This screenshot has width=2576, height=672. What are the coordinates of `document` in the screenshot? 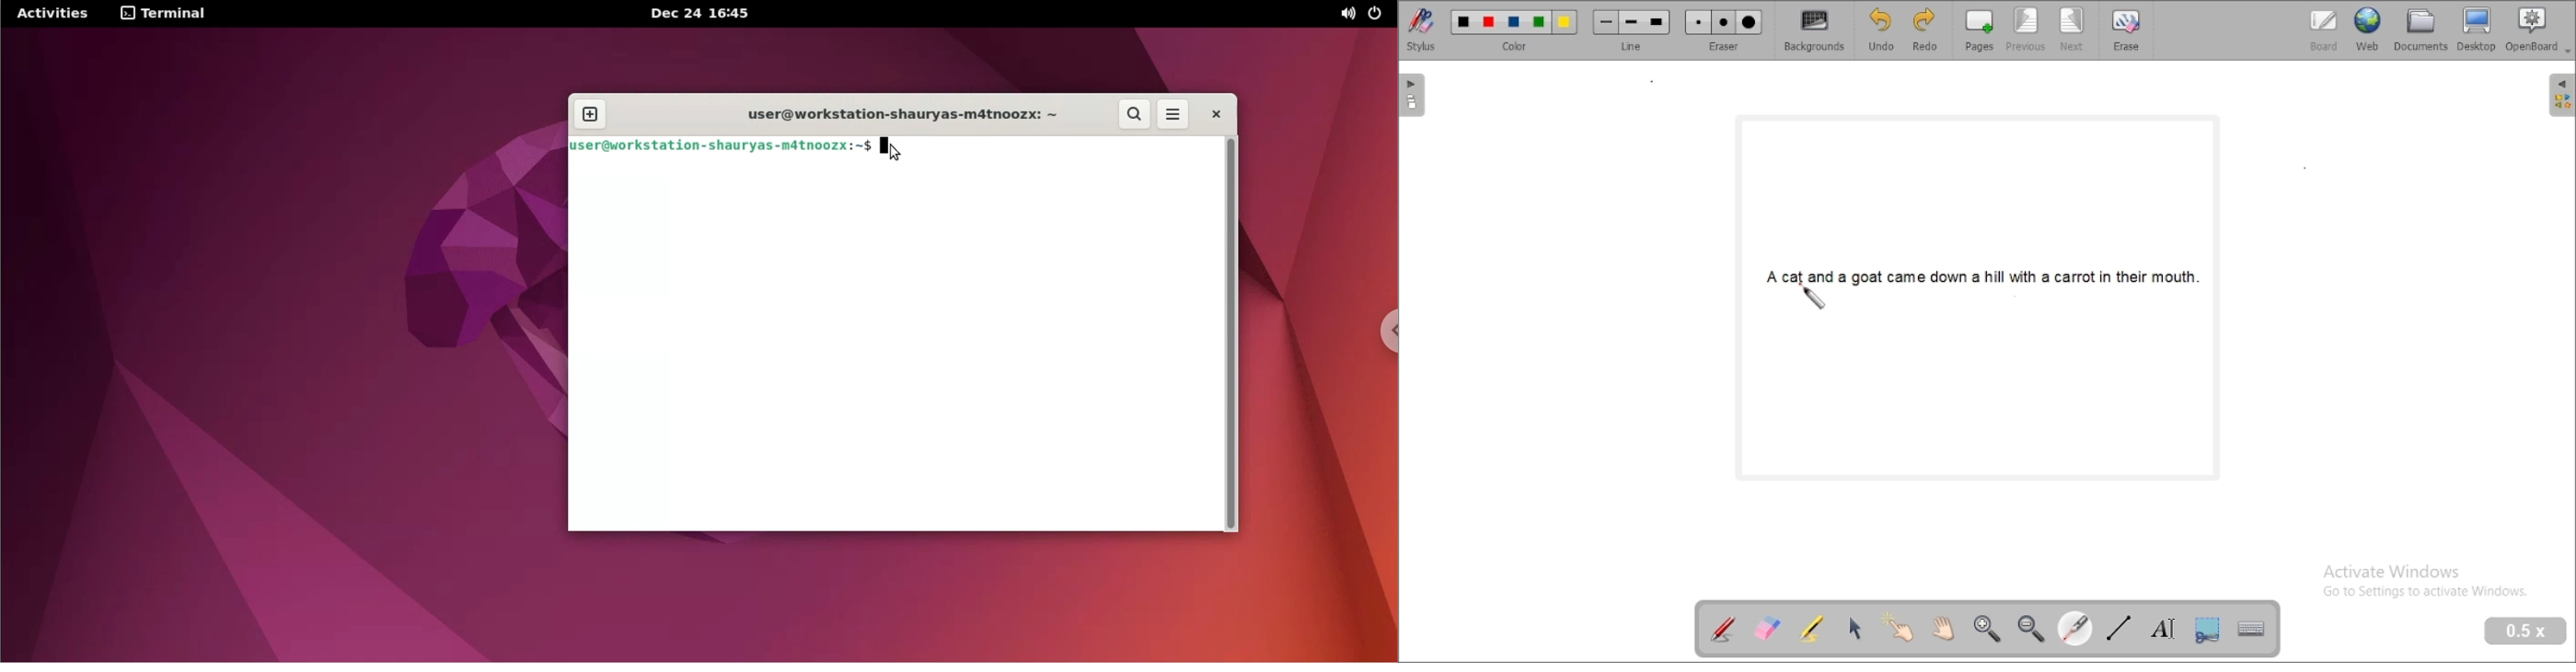 It's located at (2421, 29).